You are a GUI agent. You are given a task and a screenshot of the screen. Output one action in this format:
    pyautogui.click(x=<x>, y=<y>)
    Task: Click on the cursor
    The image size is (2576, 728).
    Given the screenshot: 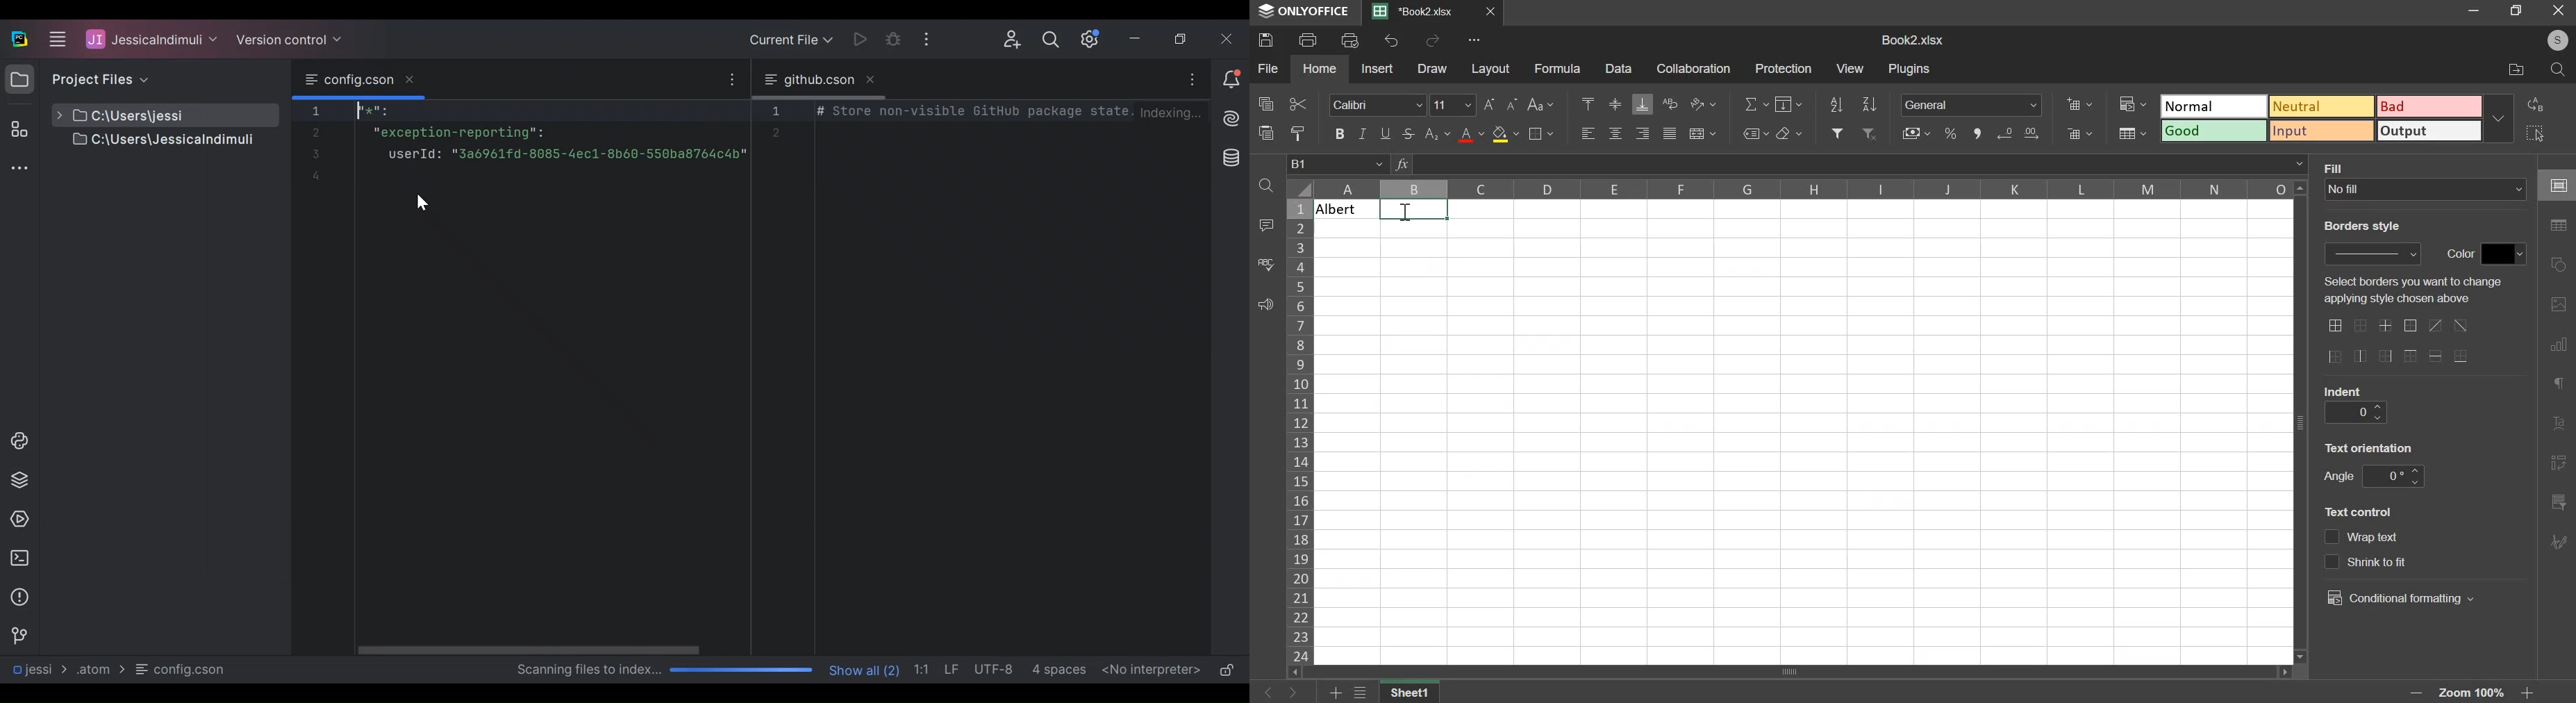 What is the action you would take?
    pyautogui.click(x=1407, y=212)
    